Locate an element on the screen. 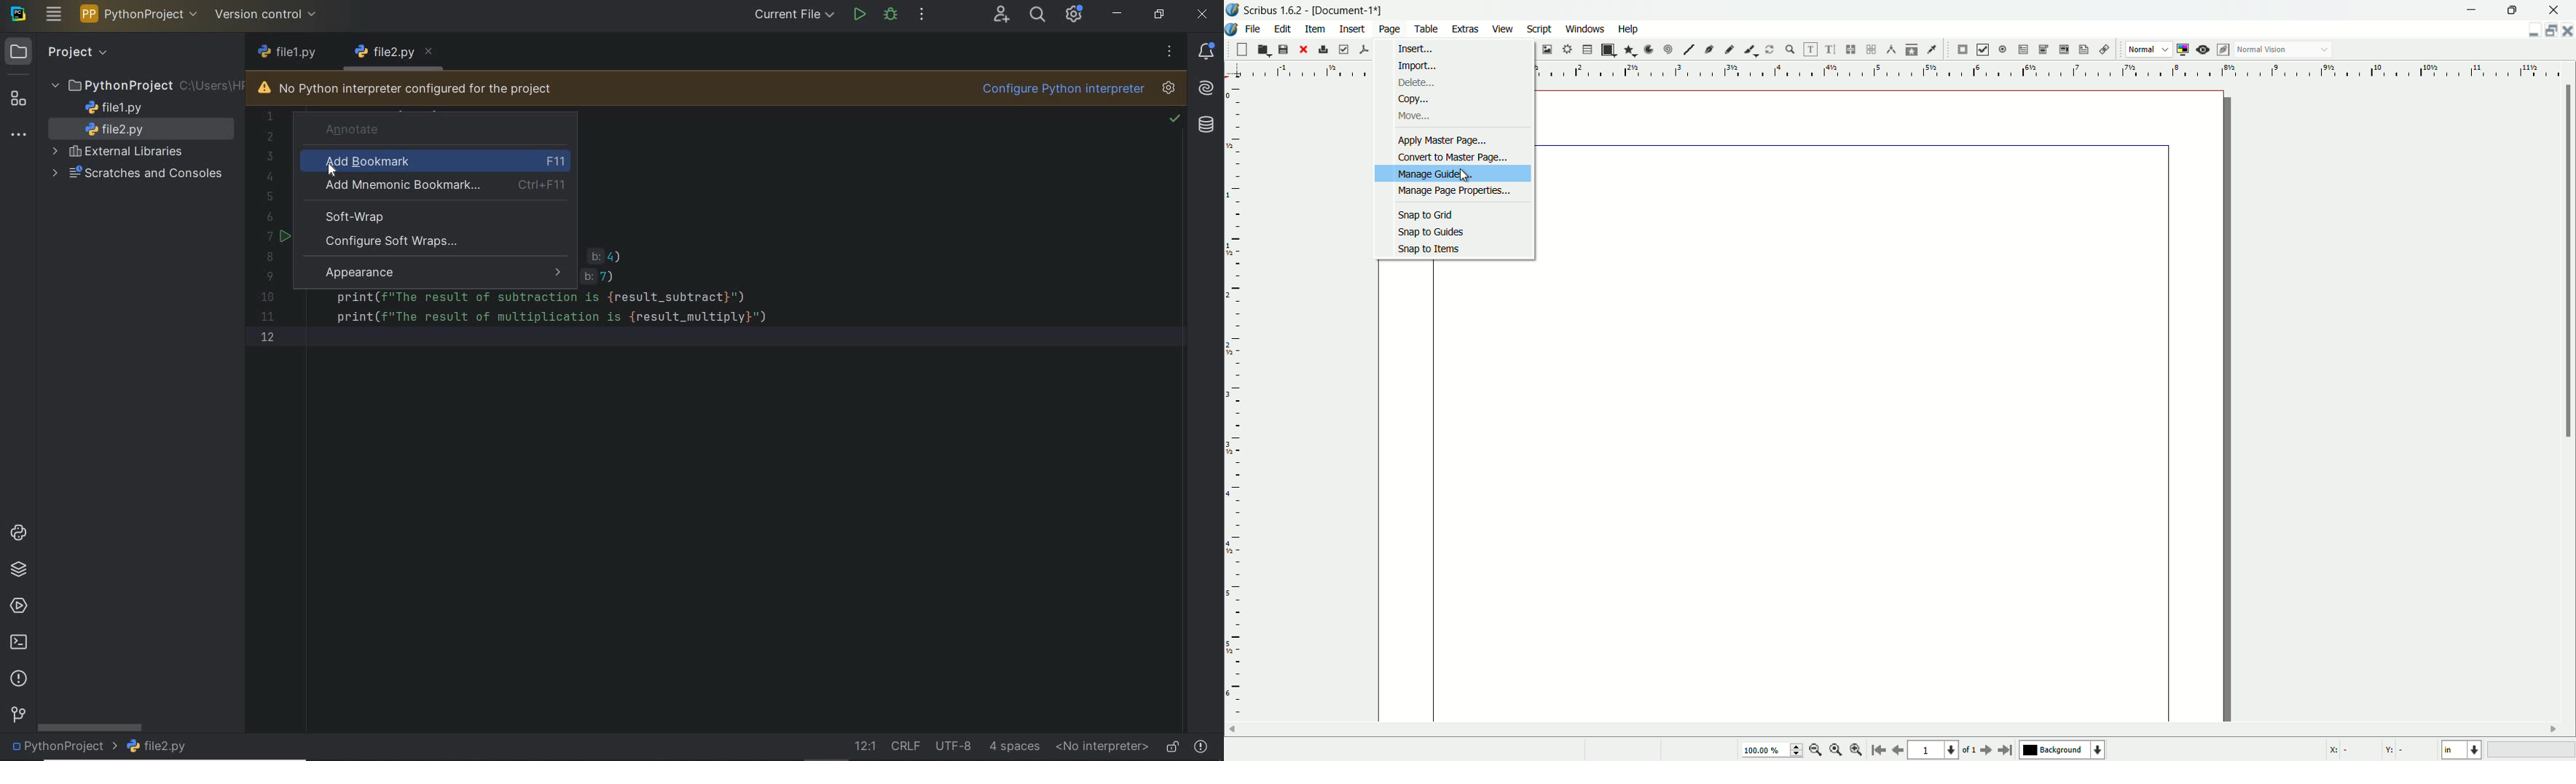 The height and width of the screenshot is (784, 2576). zoom out is located at coordinates (1816, 750).